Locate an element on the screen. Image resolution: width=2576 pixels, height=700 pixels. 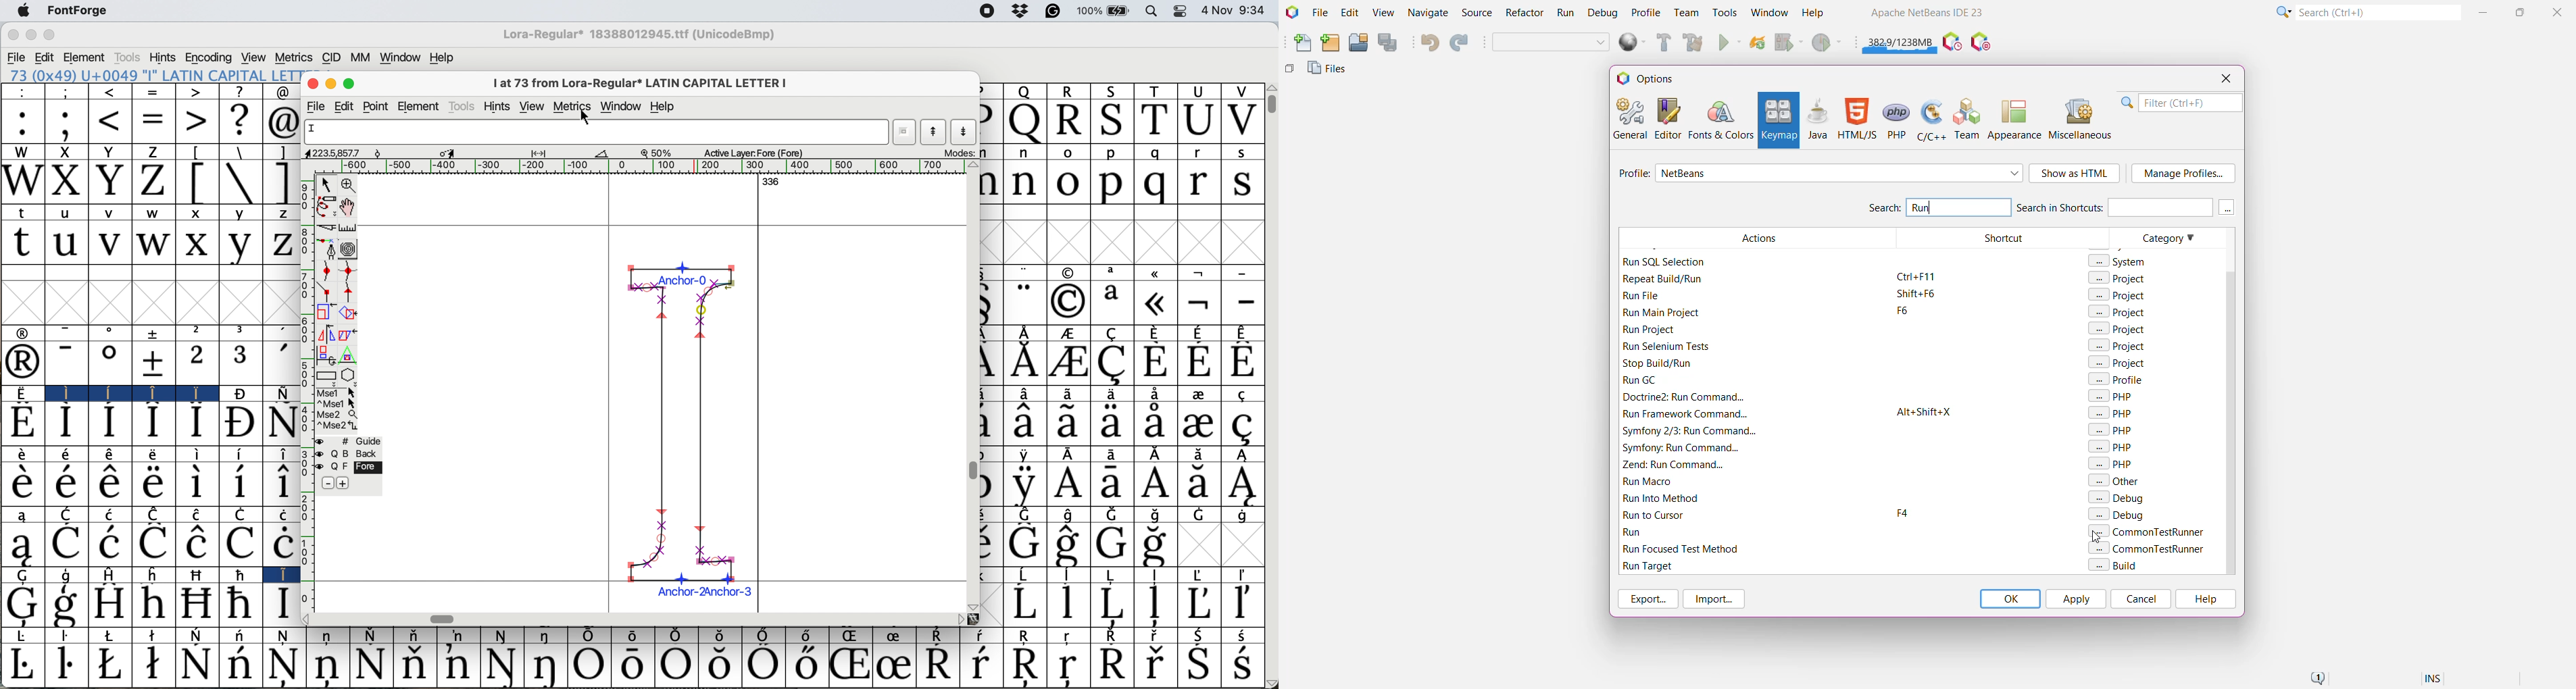
tools is located at coordinates (461, 106).